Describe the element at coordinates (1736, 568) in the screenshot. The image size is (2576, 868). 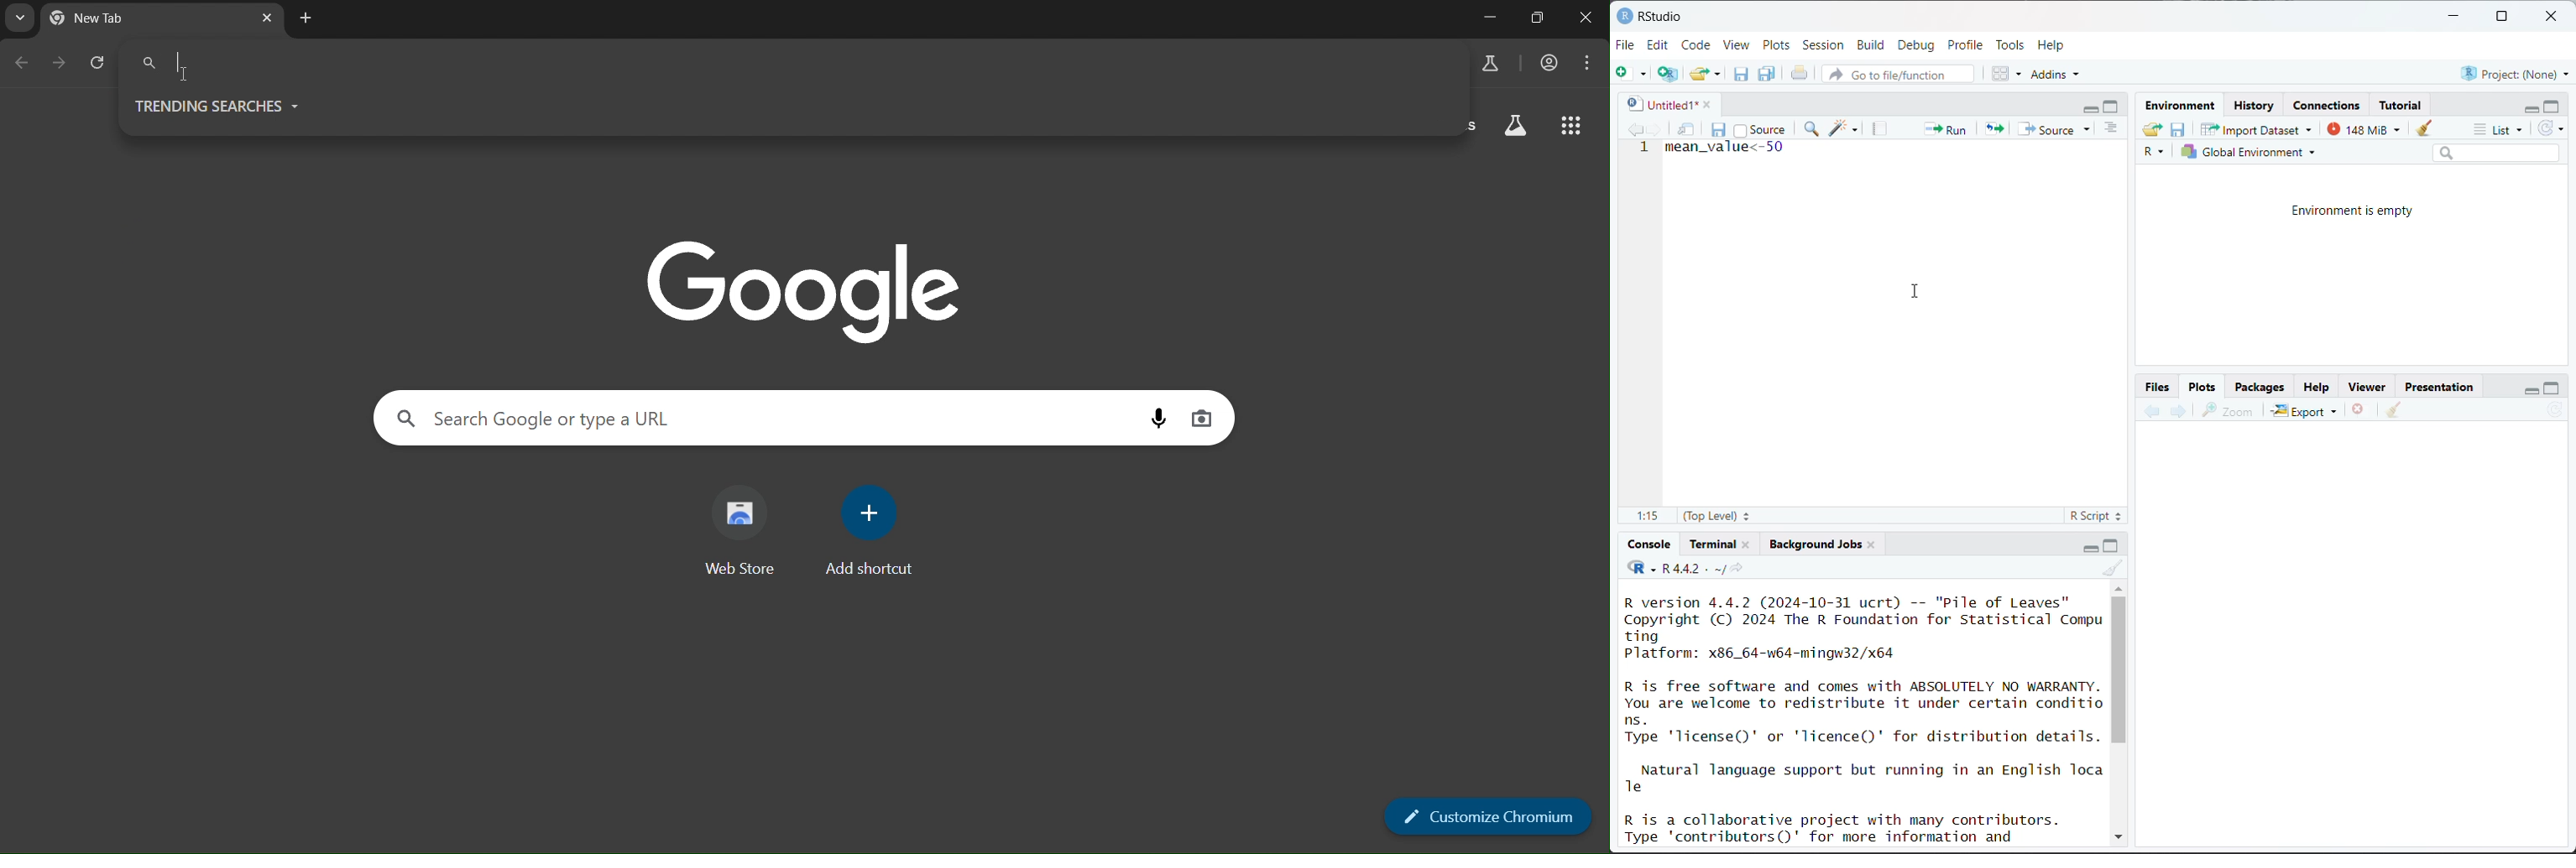
I see `view the current working directory` at that location.